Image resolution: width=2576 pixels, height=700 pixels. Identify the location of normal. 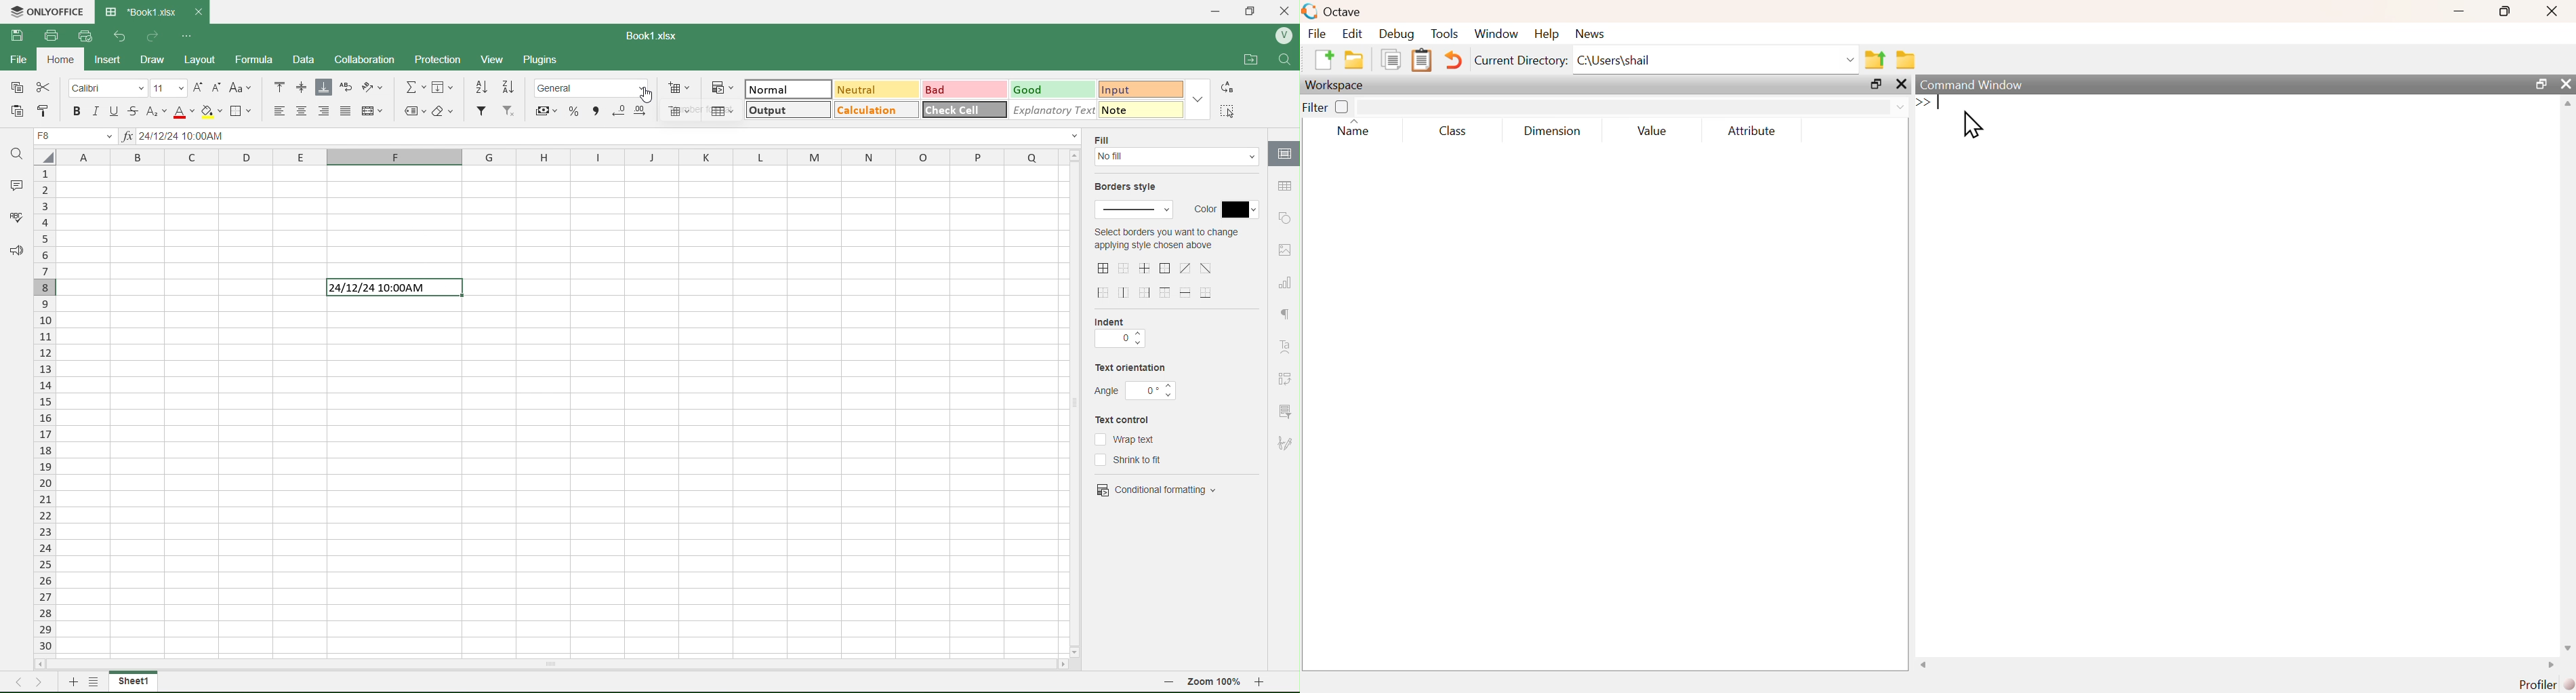
(771, 90).